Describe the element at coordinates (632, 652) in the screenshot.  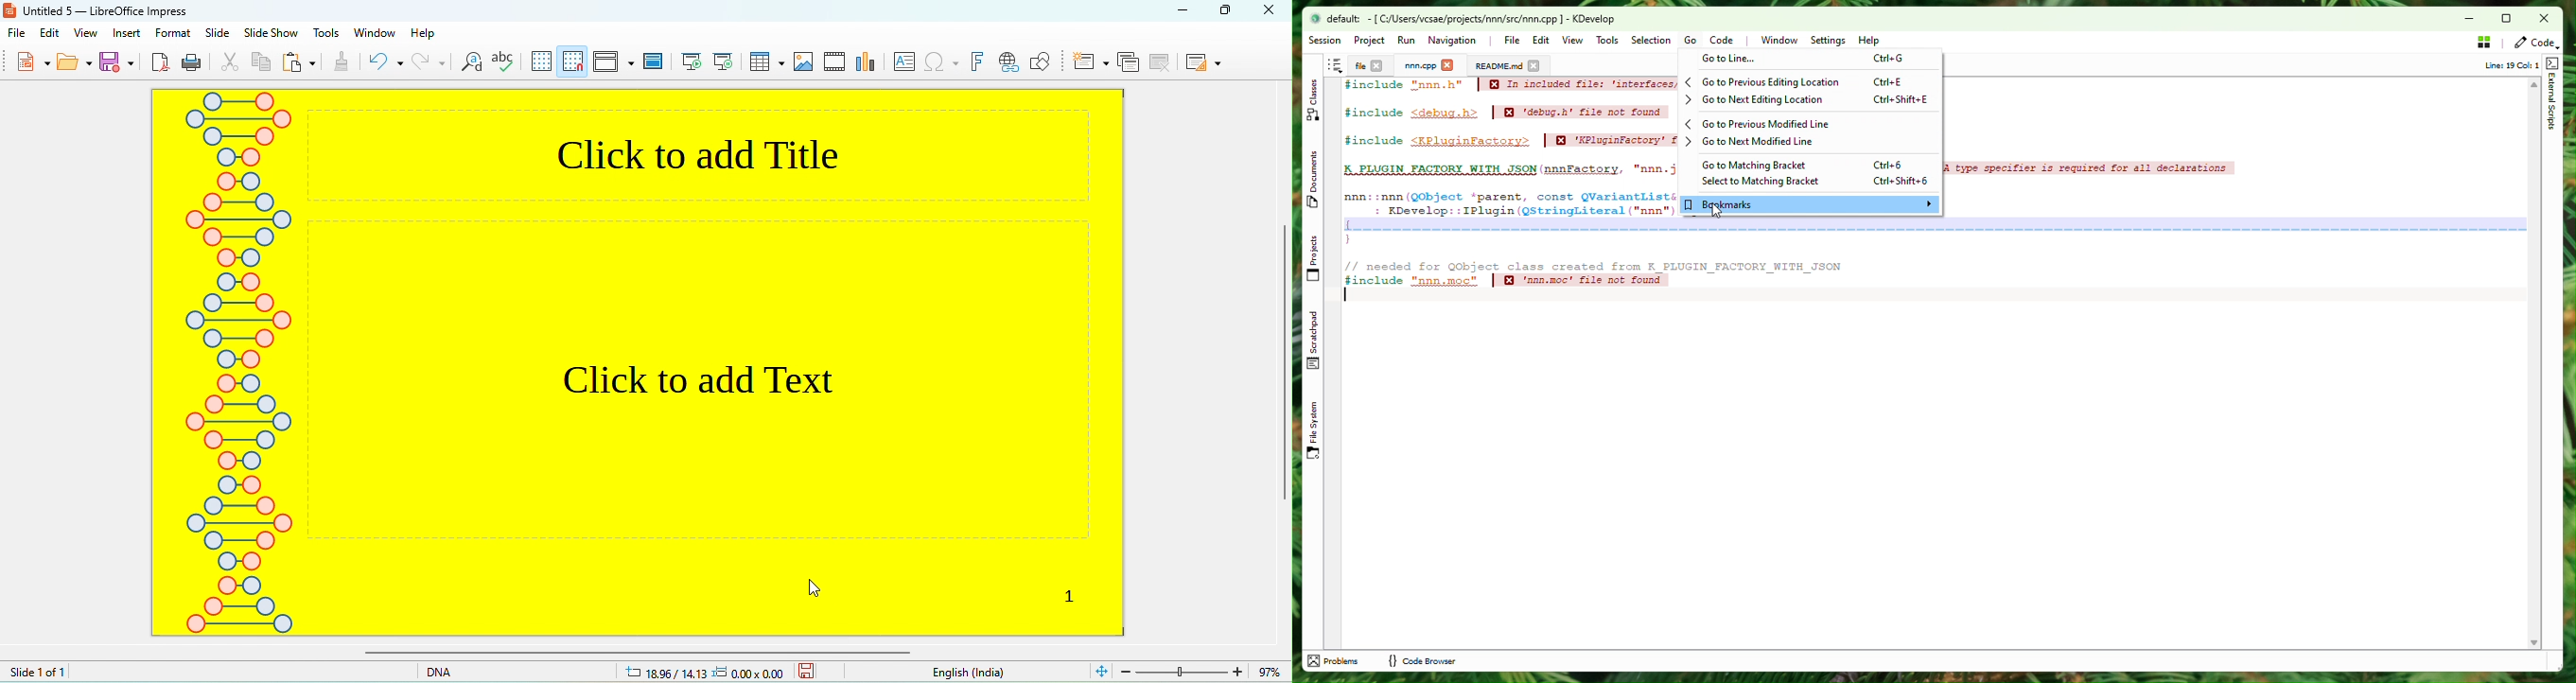
I see `horizontal scroll bar` at that location.